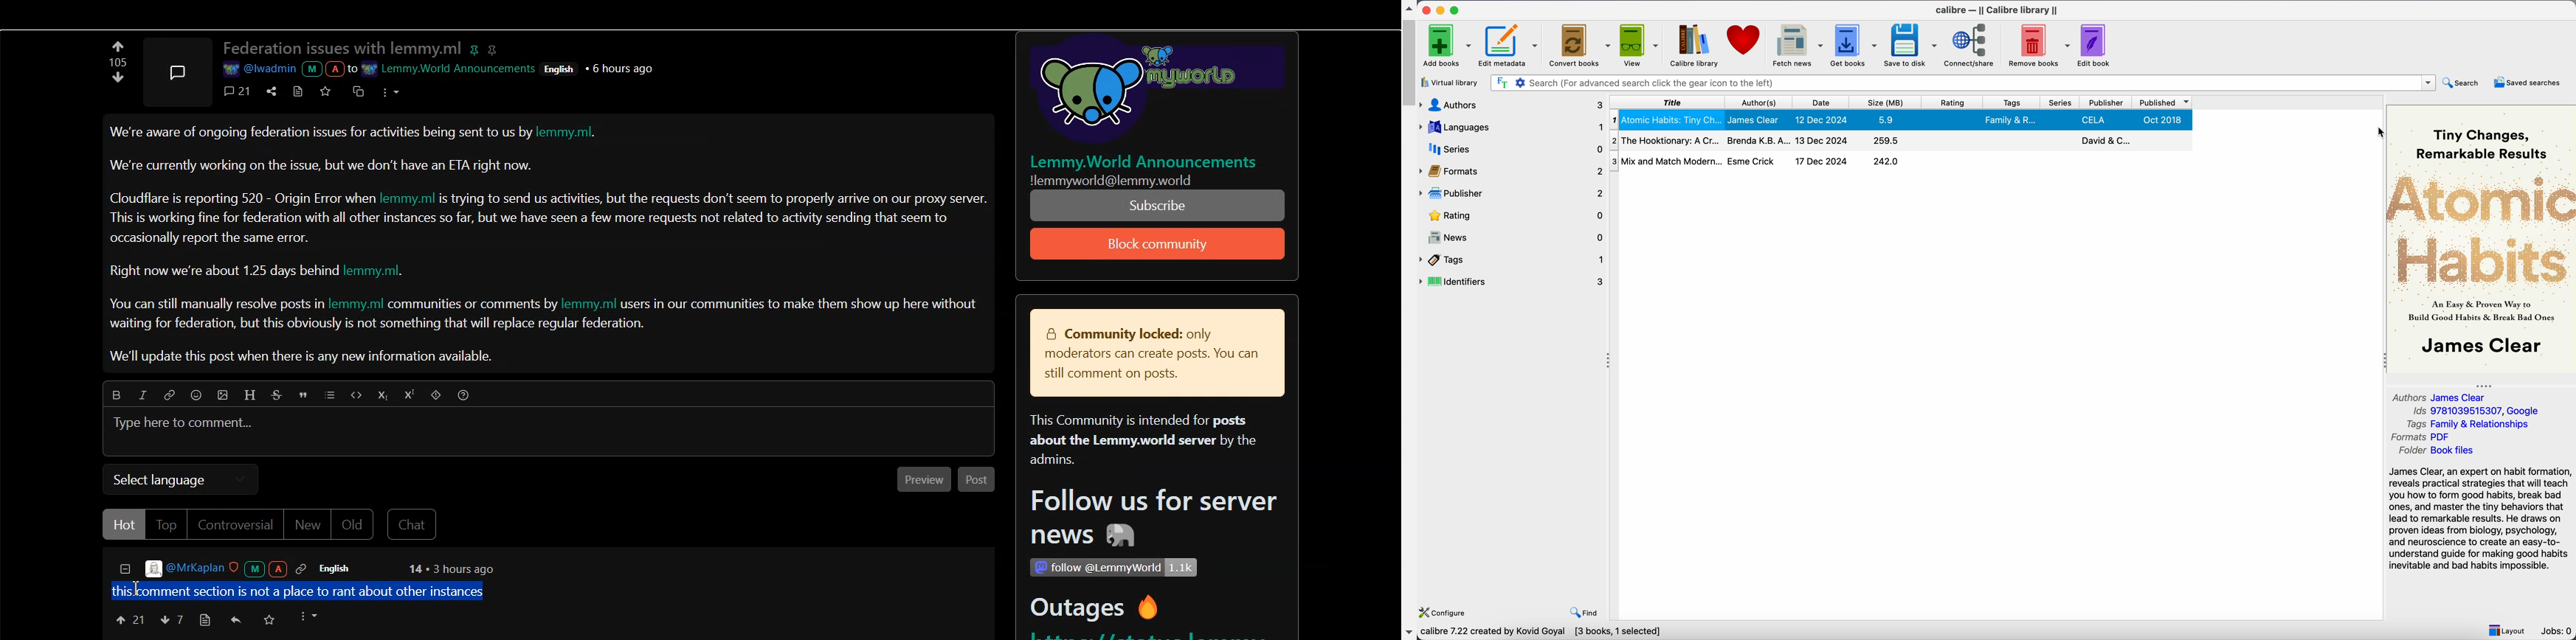 The height and width of the screenshot is (644, 2576). What do you see at coordinates (1887, 120) in the screenshot?
I see `5.9` at bounding box center [1887, 120].